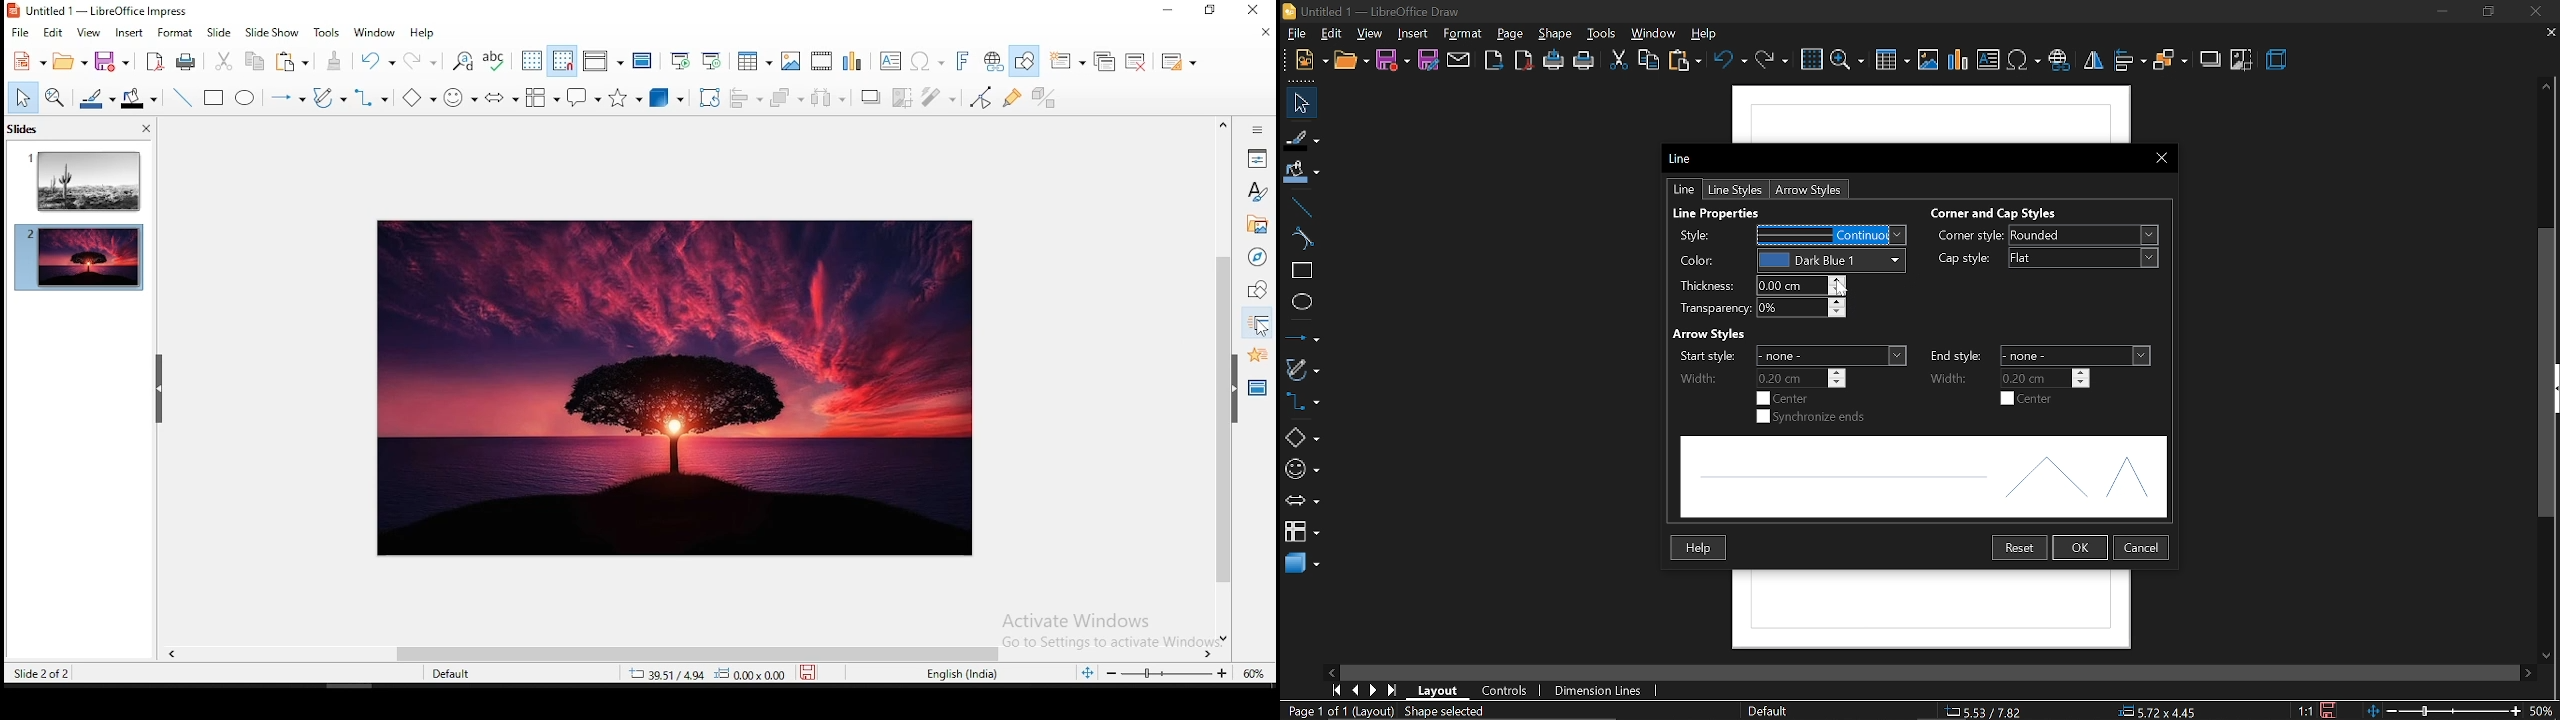 This screenshot has width=2576, height=728. Describe the element at coordinates (2077, 356) in the screenshot. I see `end style` at that location.